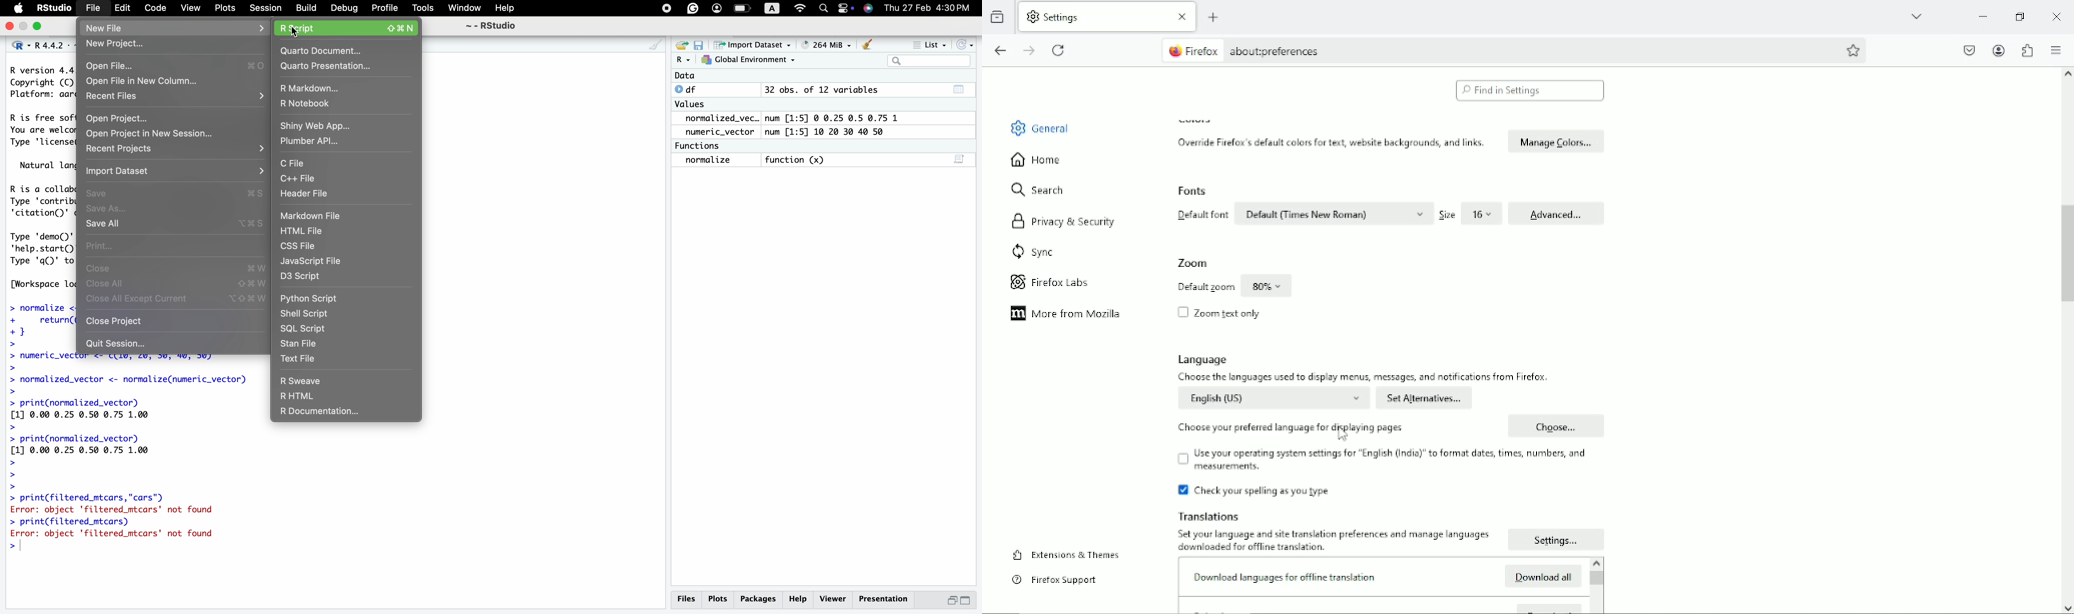 This screenshot has height=616, width=2100. I want to click on R sweave, so click(349, 380).